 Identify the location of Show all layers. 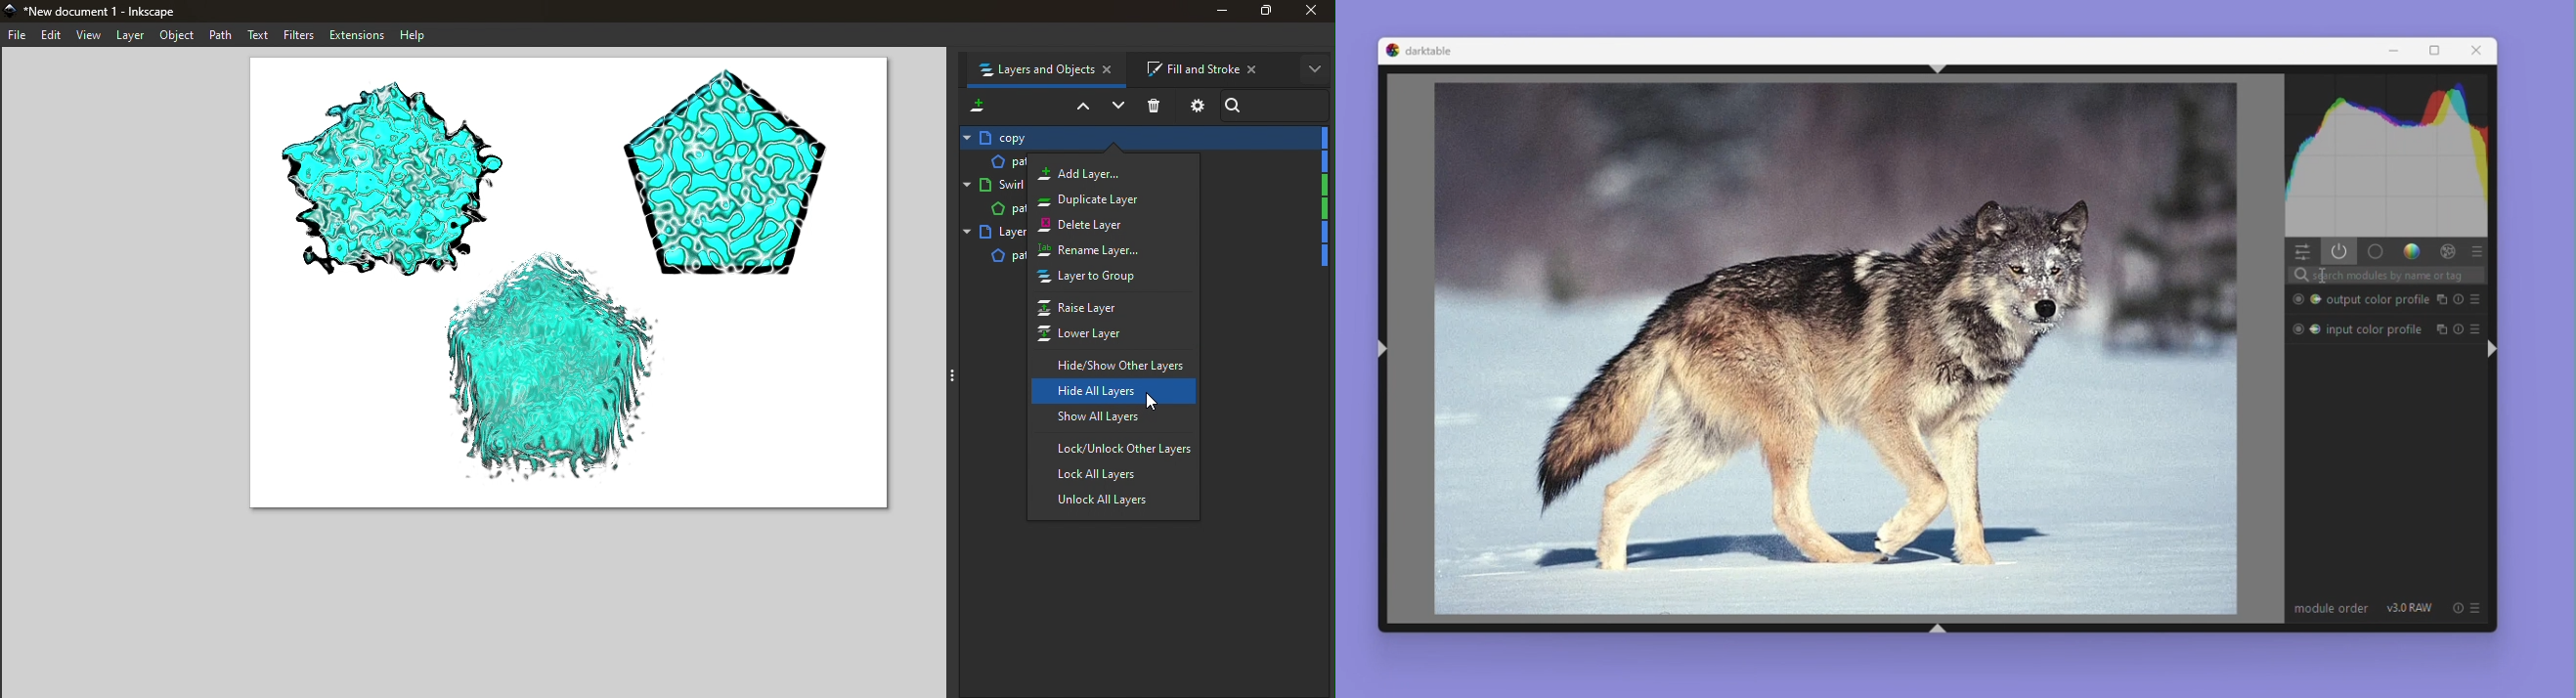
(1119, 419).